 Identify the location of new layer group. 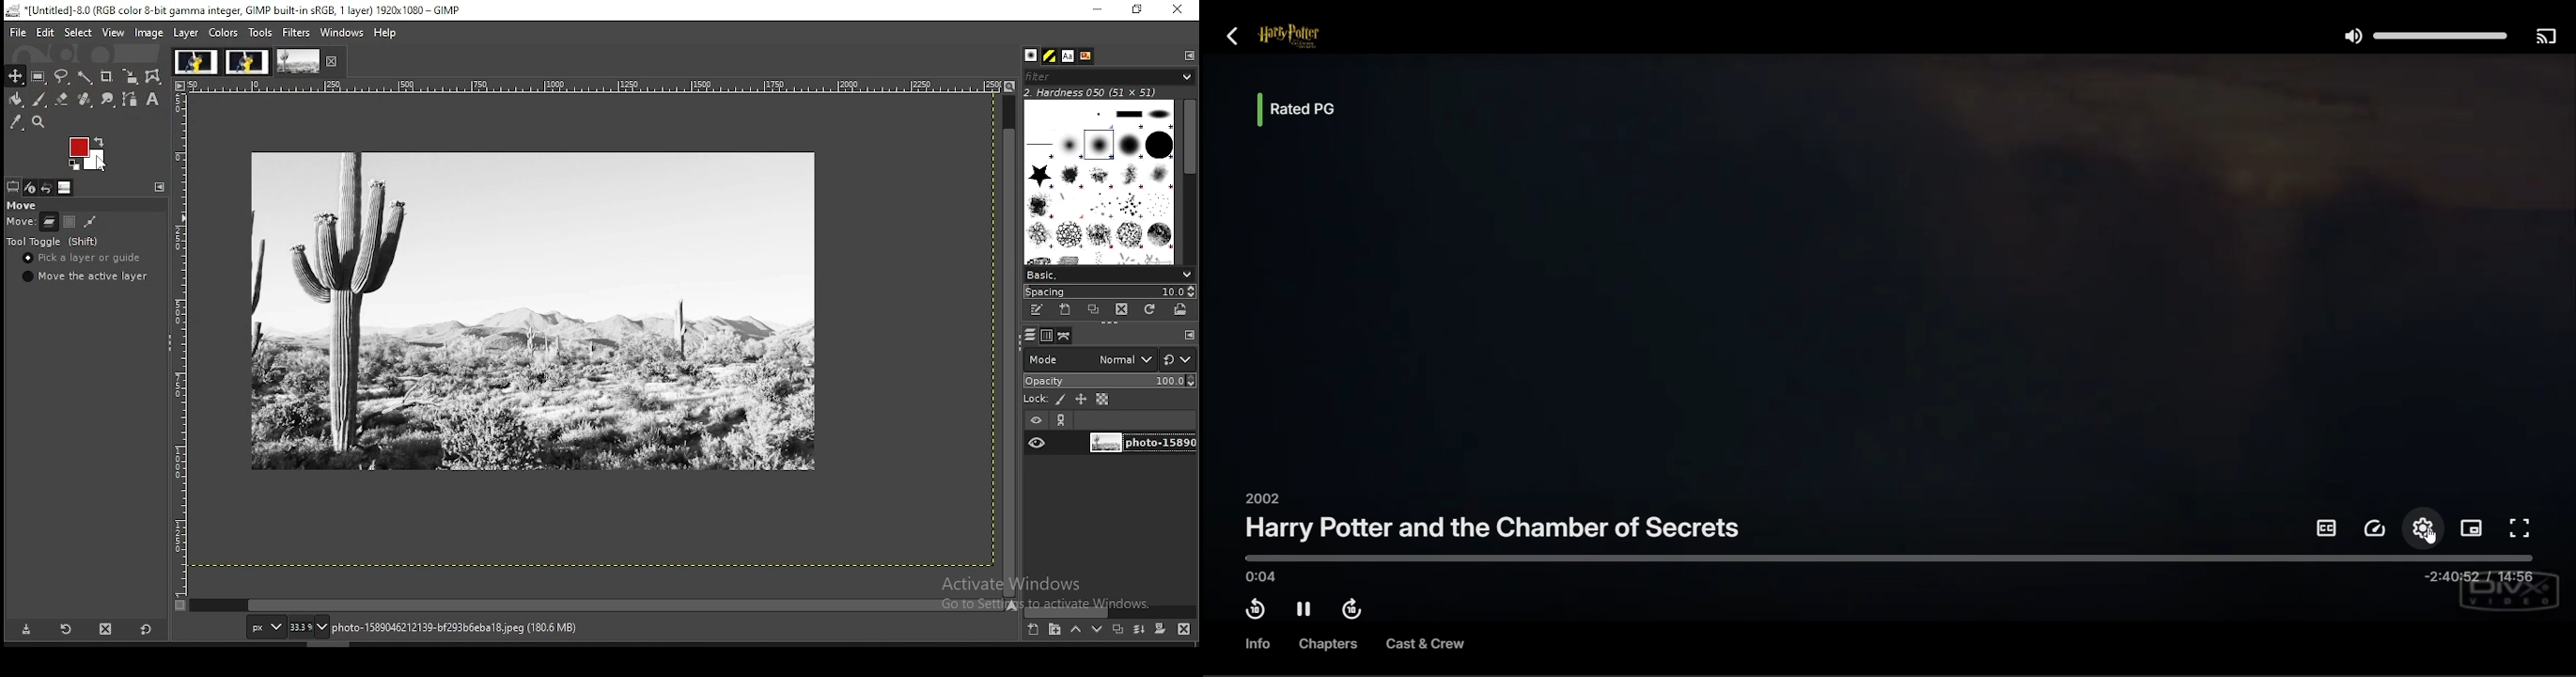
(1054, 630).